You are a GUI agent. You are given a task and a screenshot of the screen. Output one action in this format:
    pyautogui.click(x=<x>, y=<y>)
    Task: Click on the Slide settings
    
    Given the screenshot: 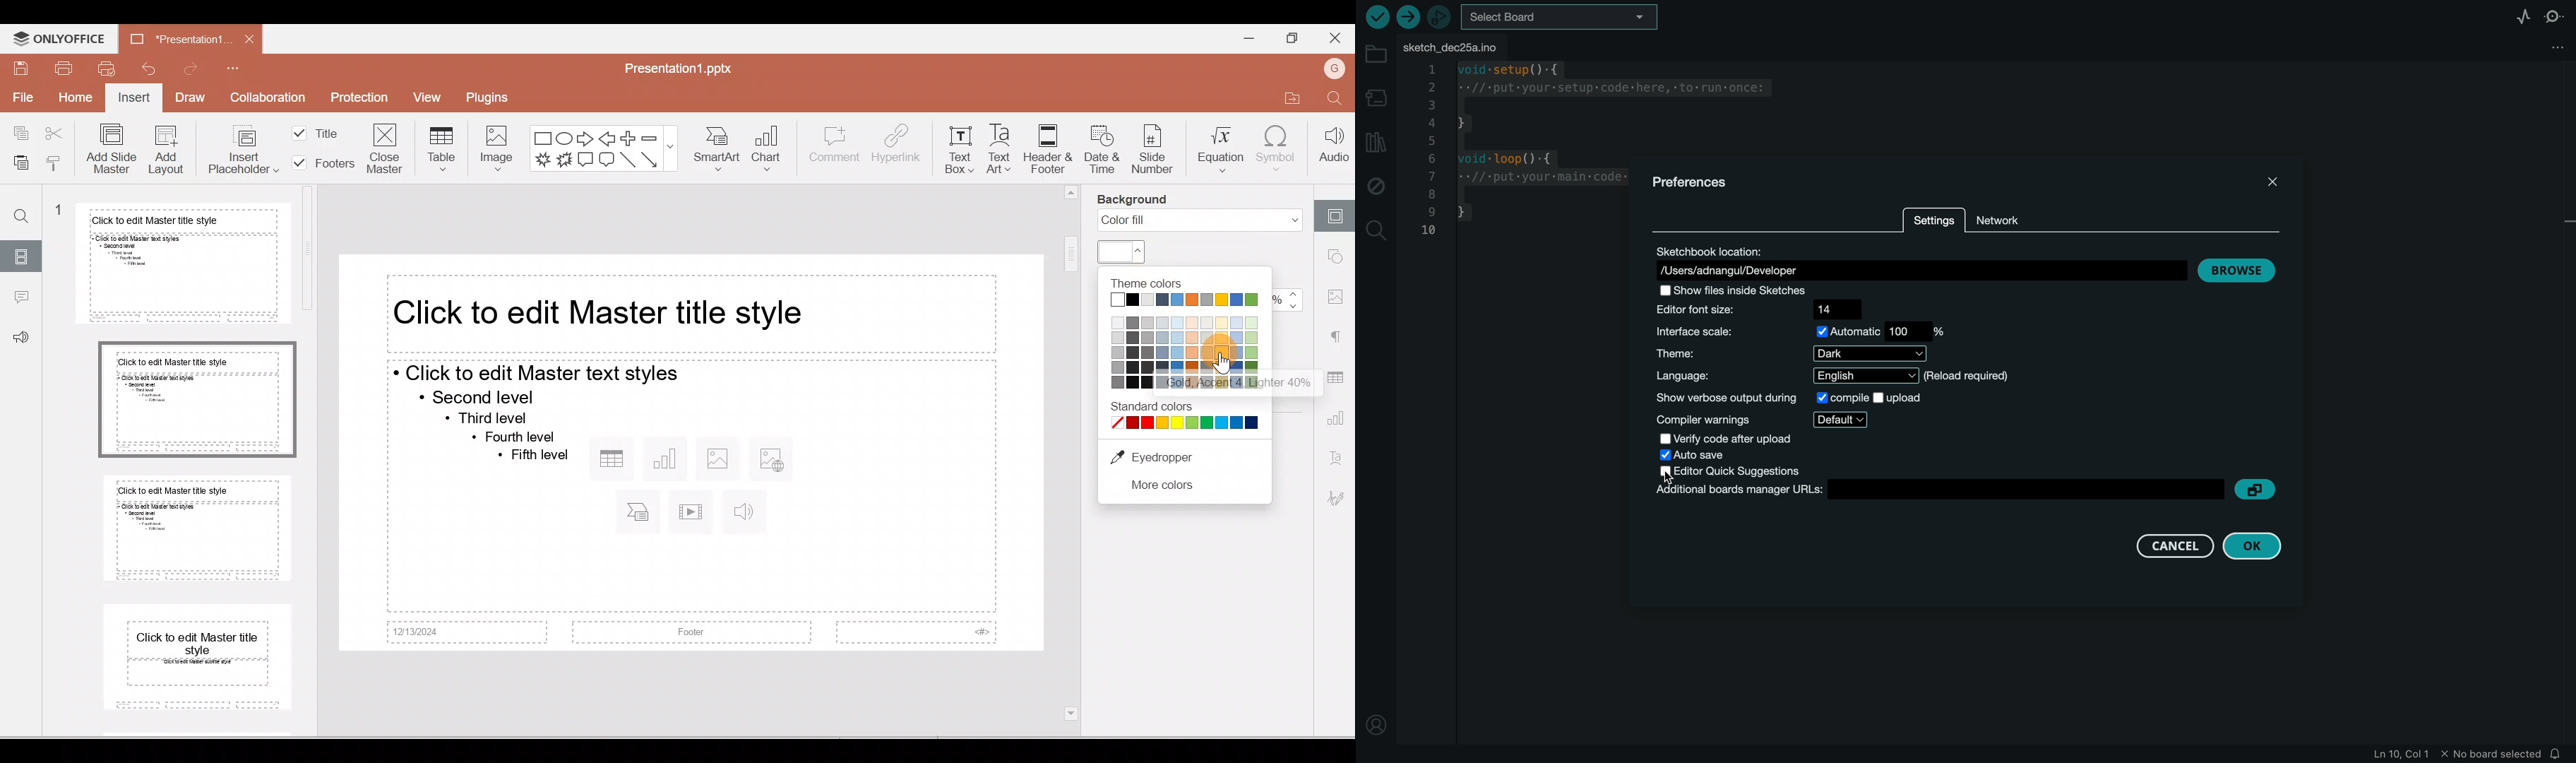 What is the action you would take?
    pyautogui.click(x=1338, y=211)
    